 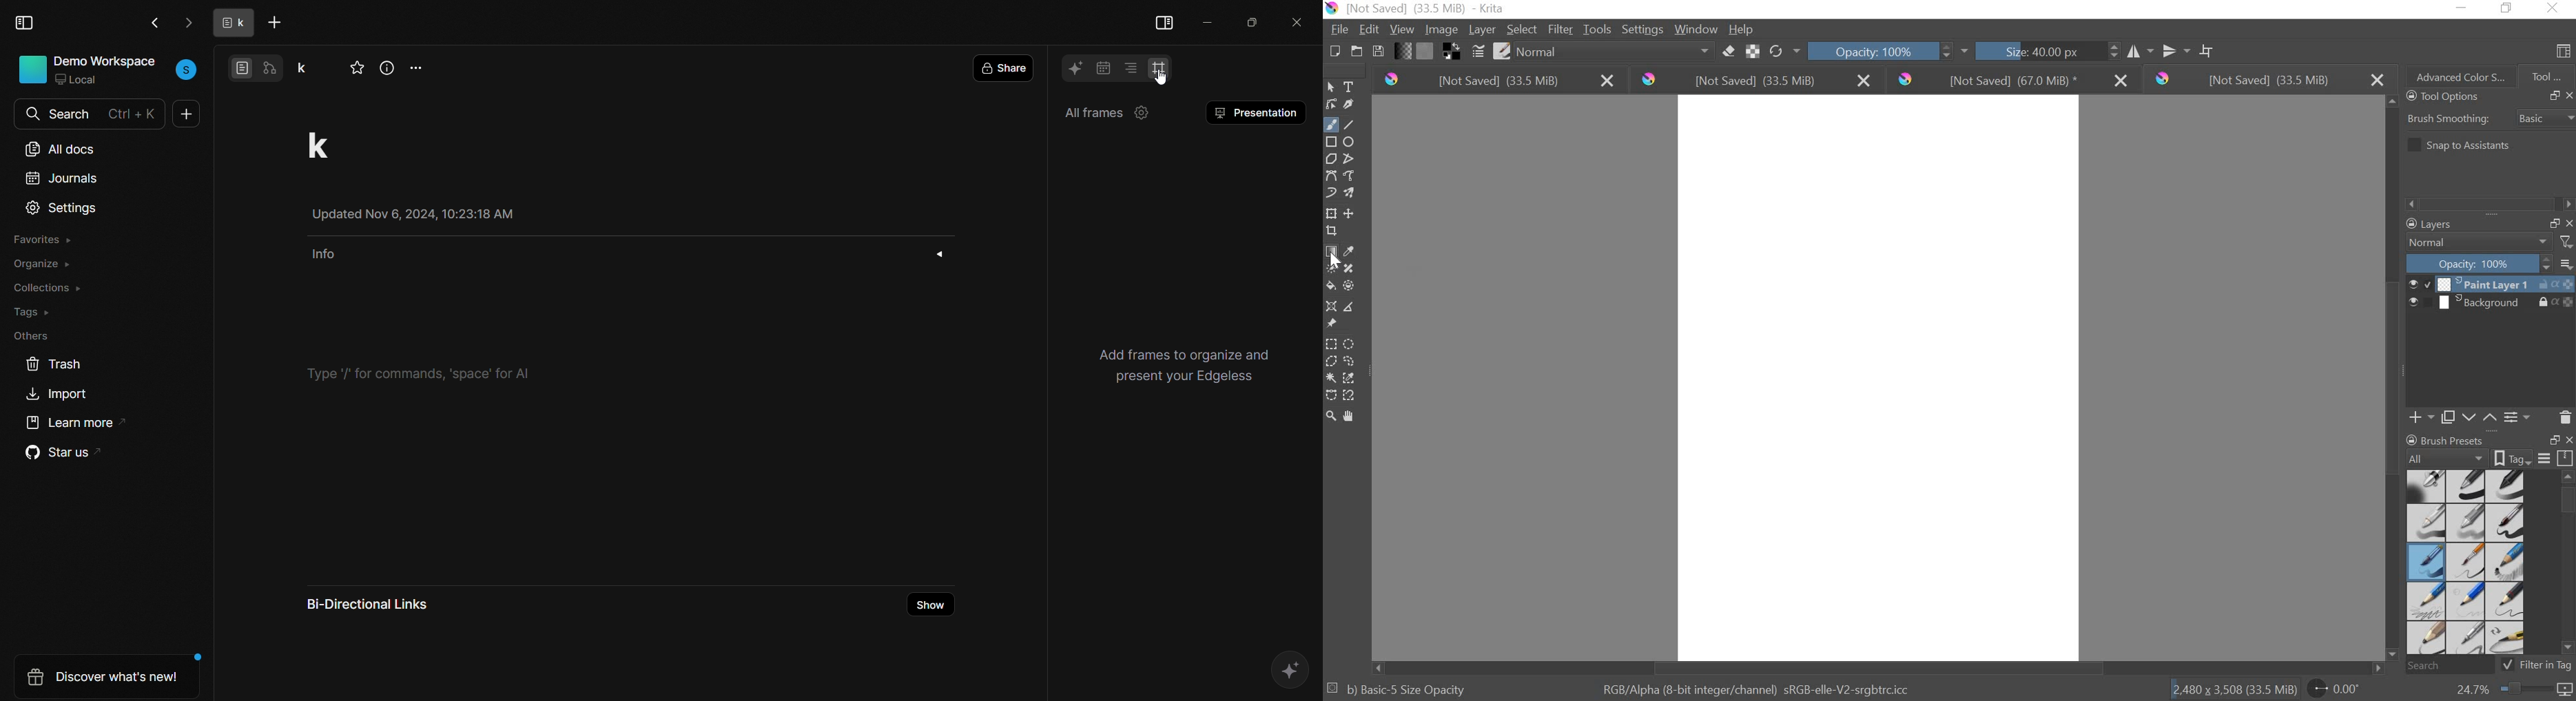 I want to click on FILL GRADIENTS, so click(x=1404, y=52).